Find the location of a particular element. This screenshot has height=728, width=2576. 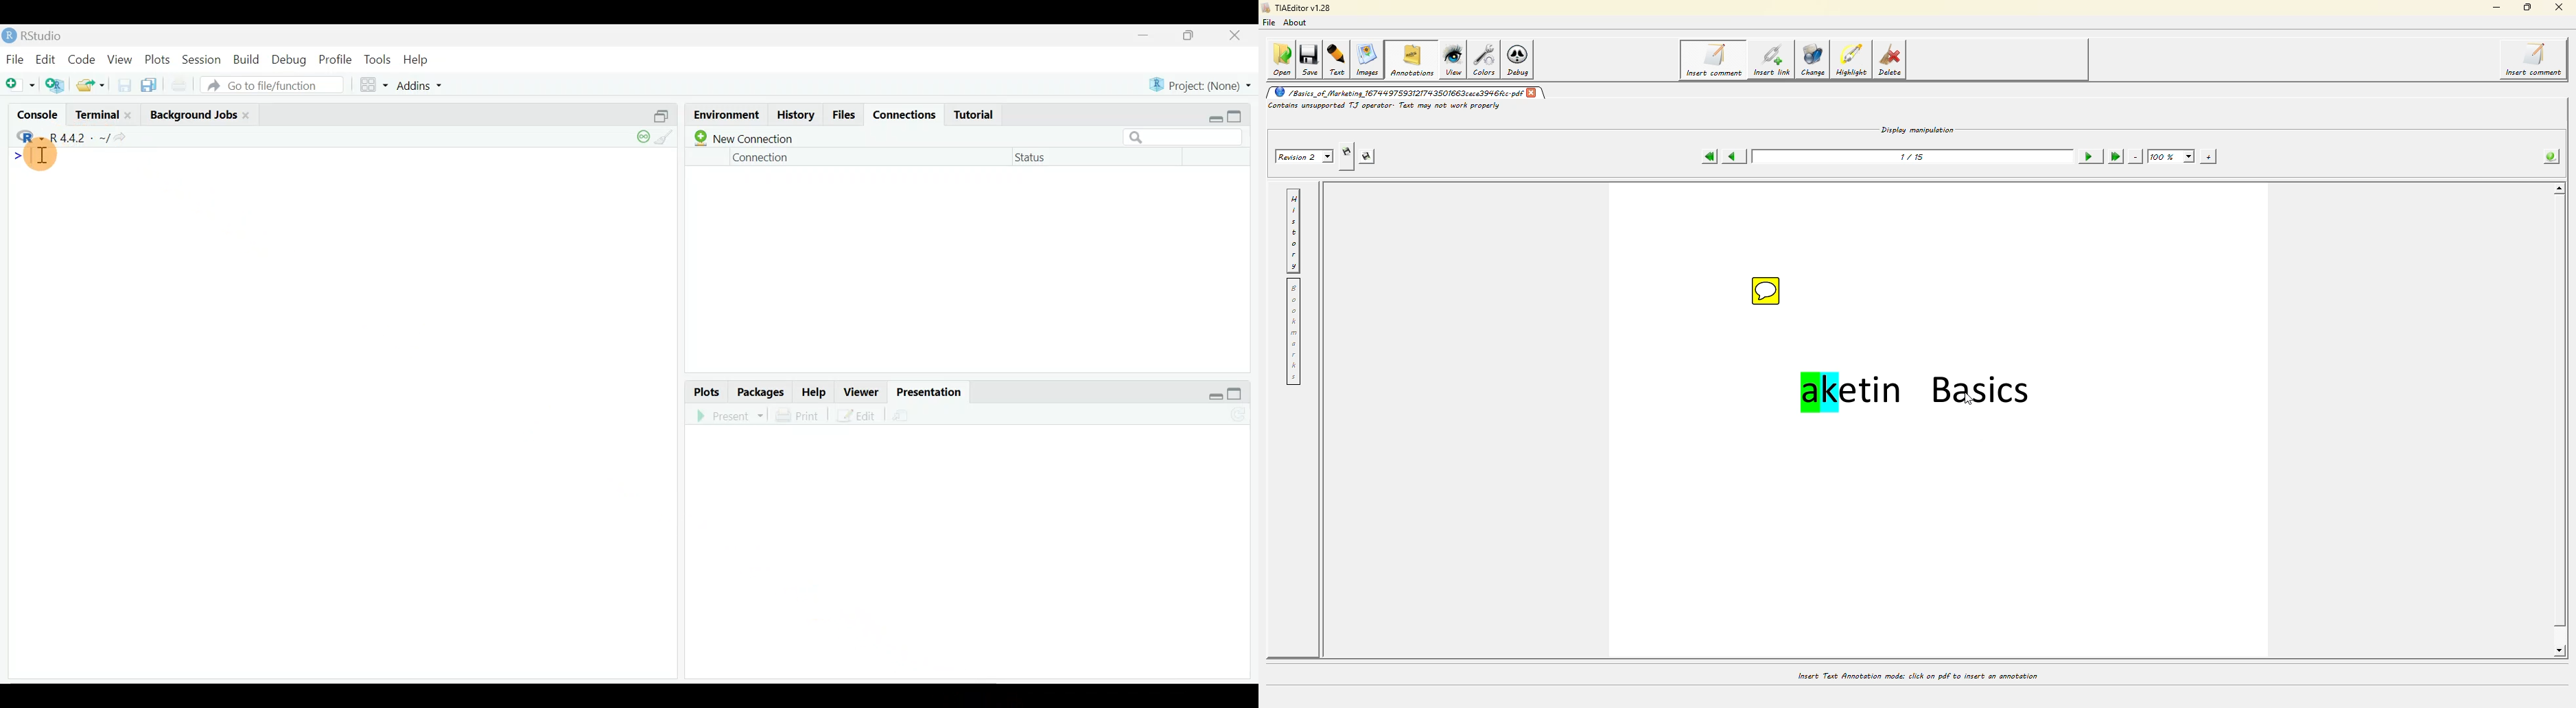

Edit is located at coordinates (857, 417).